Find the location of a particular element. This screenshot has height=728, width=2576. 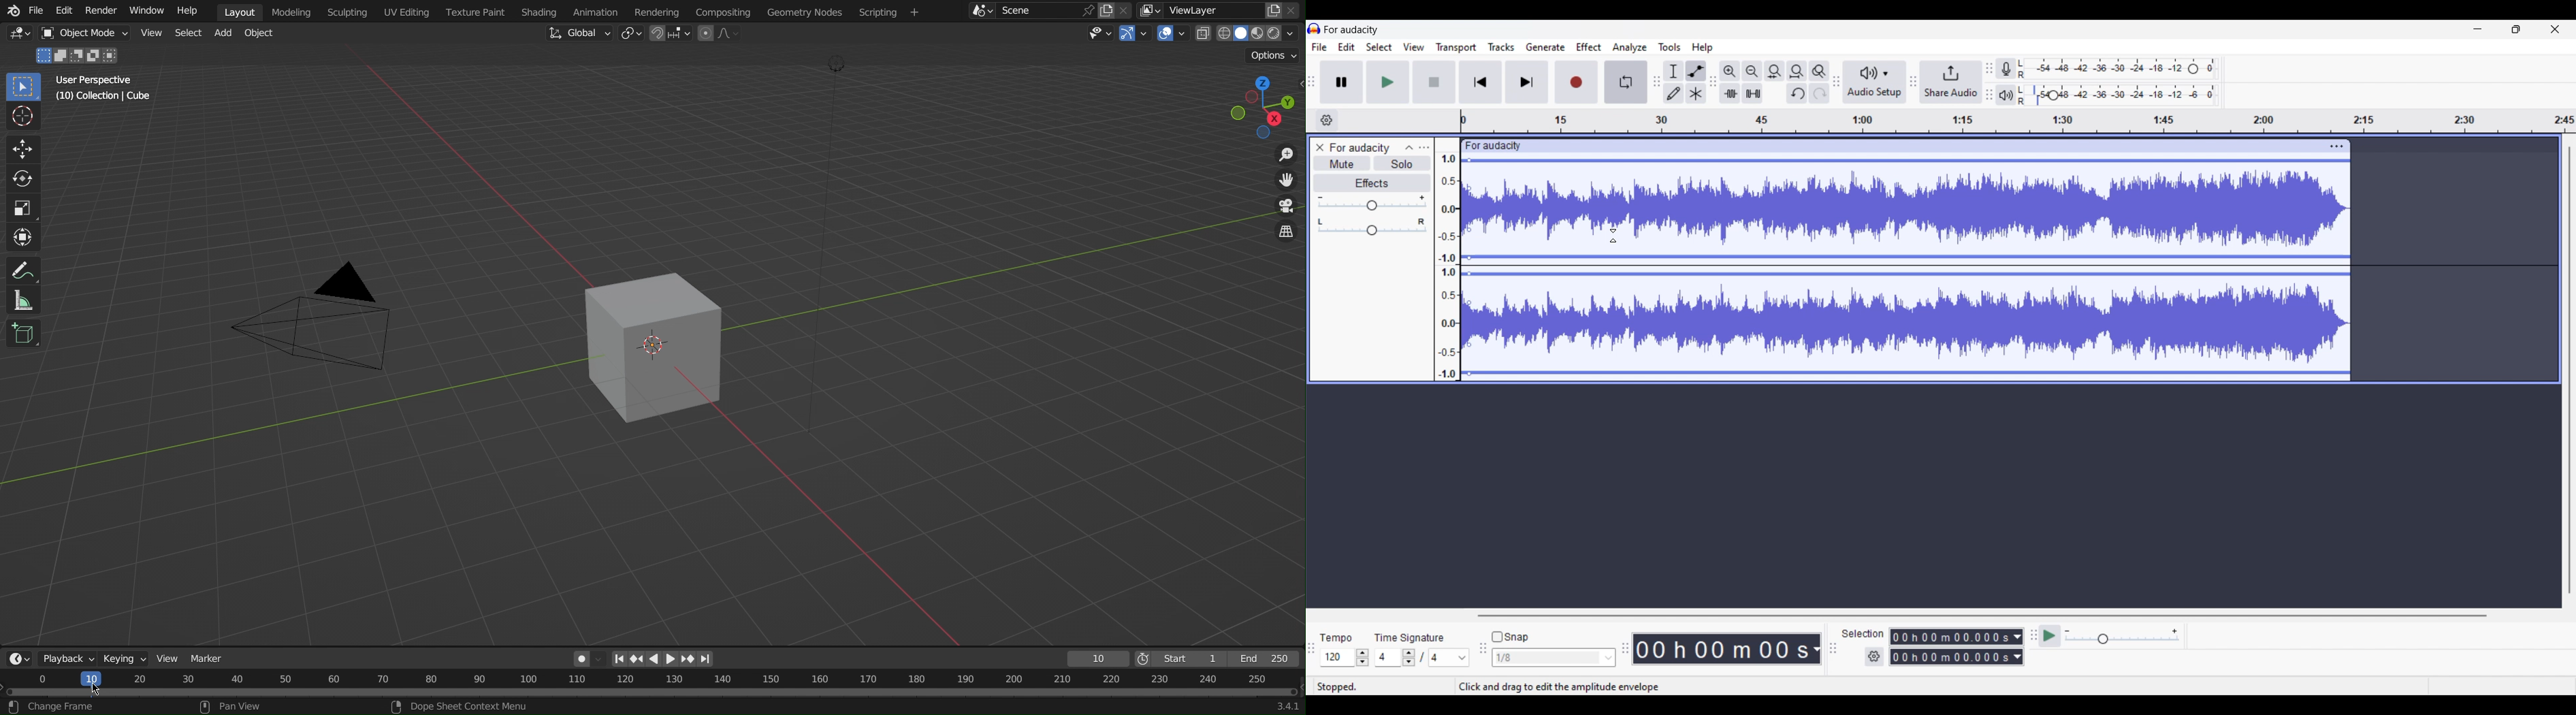

Show in smaller tab is located at coordinates (2517, 29).